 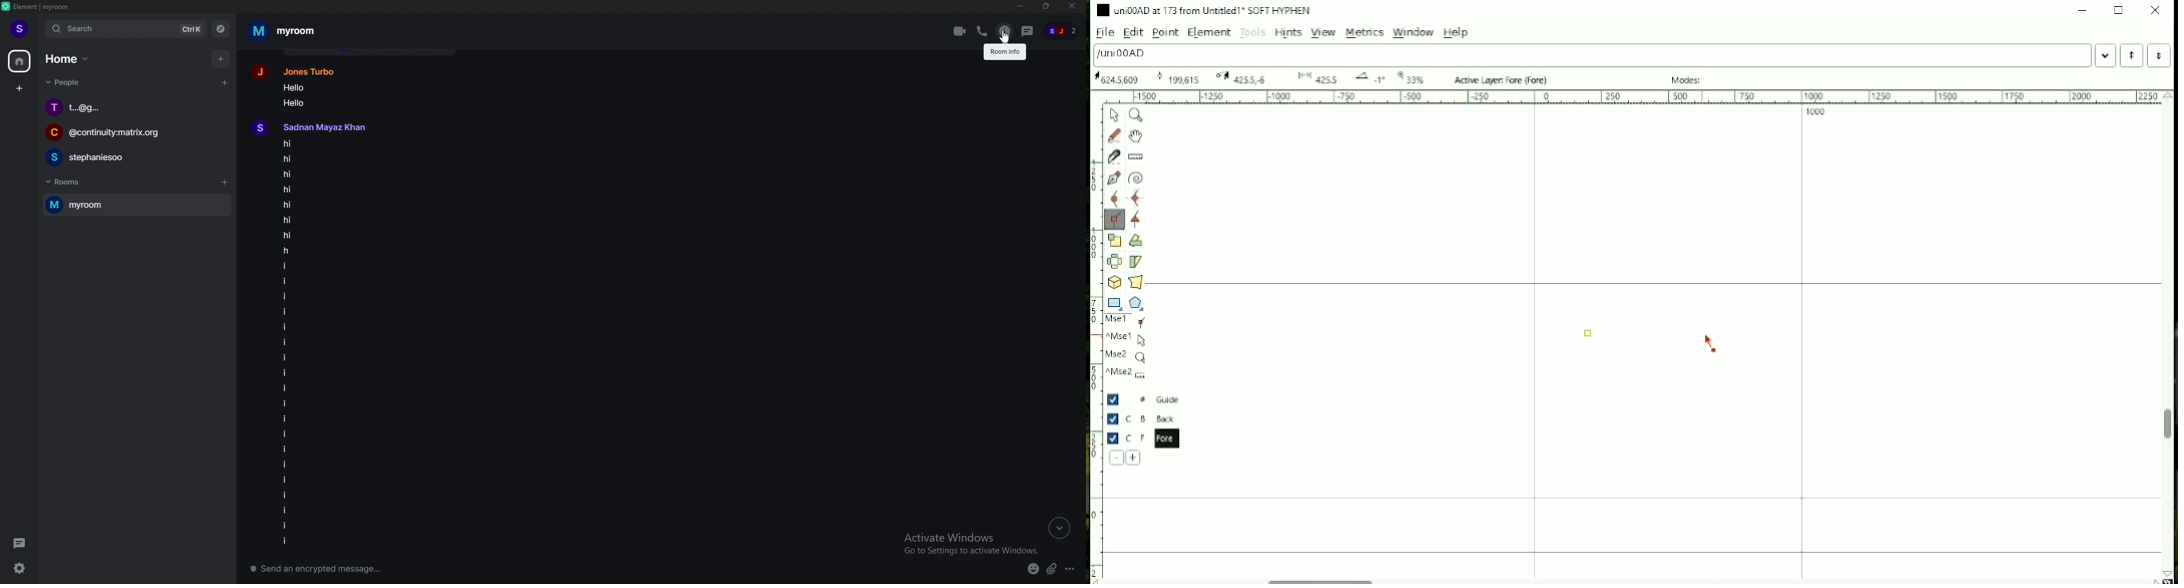 I want to click on 173 Oxad U+00AD "uni00AD" SOFT HYPHEN, so click(x=1244, y=78).